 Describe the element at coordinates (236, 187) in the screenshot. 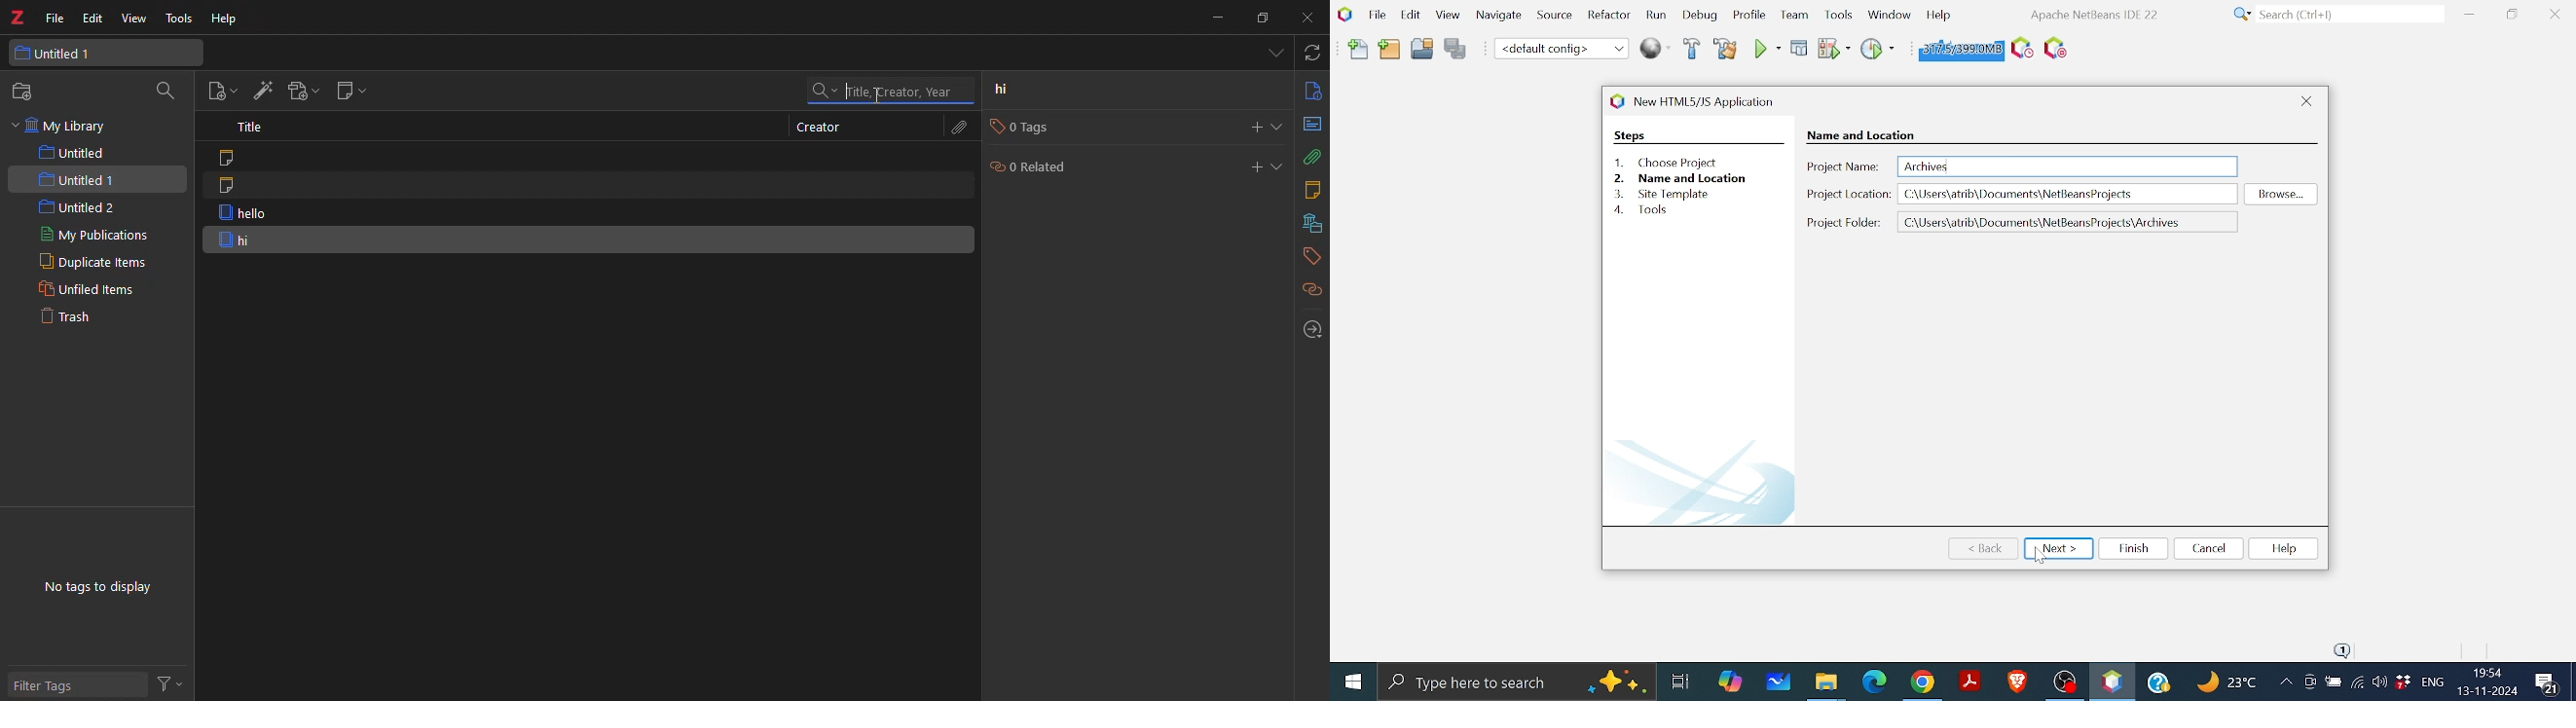

I see `note` at that location.